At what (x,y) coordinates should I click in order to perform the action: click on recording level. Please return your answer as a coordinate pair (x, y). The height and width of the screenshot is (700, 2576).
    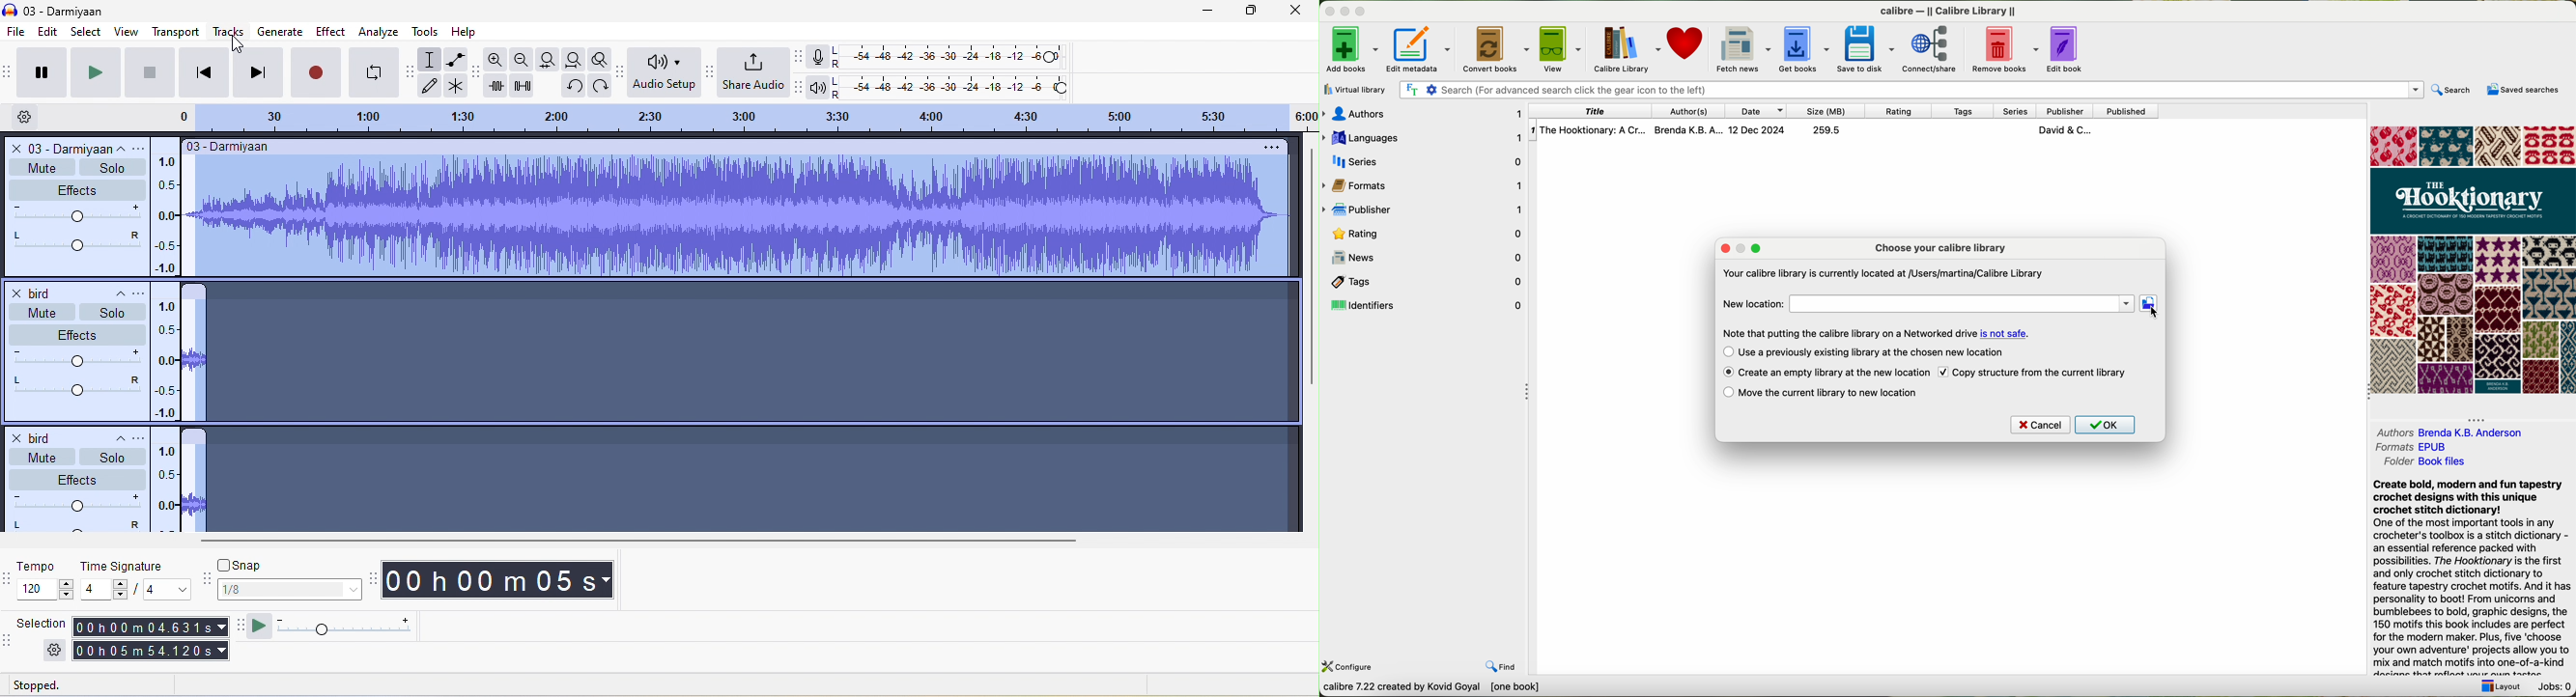
    Looking at the image, I should click on (948, 57).